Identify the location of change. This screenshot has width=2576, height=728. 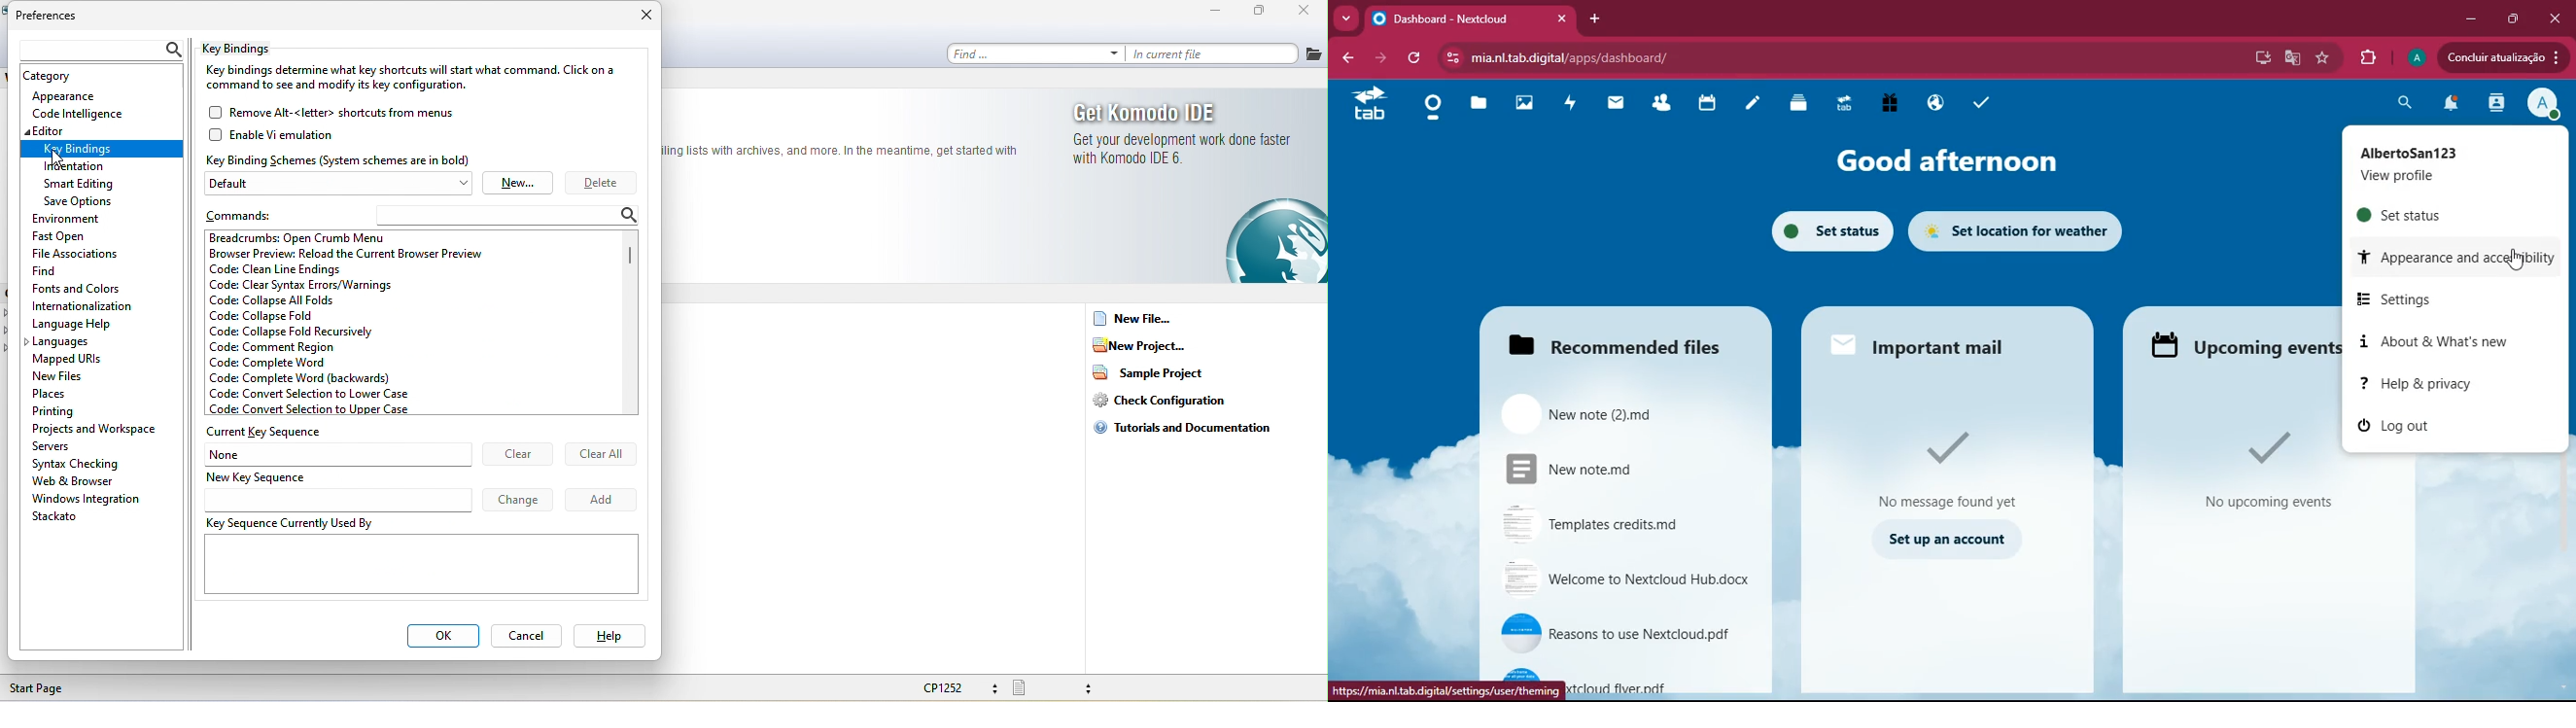
(519, 499).